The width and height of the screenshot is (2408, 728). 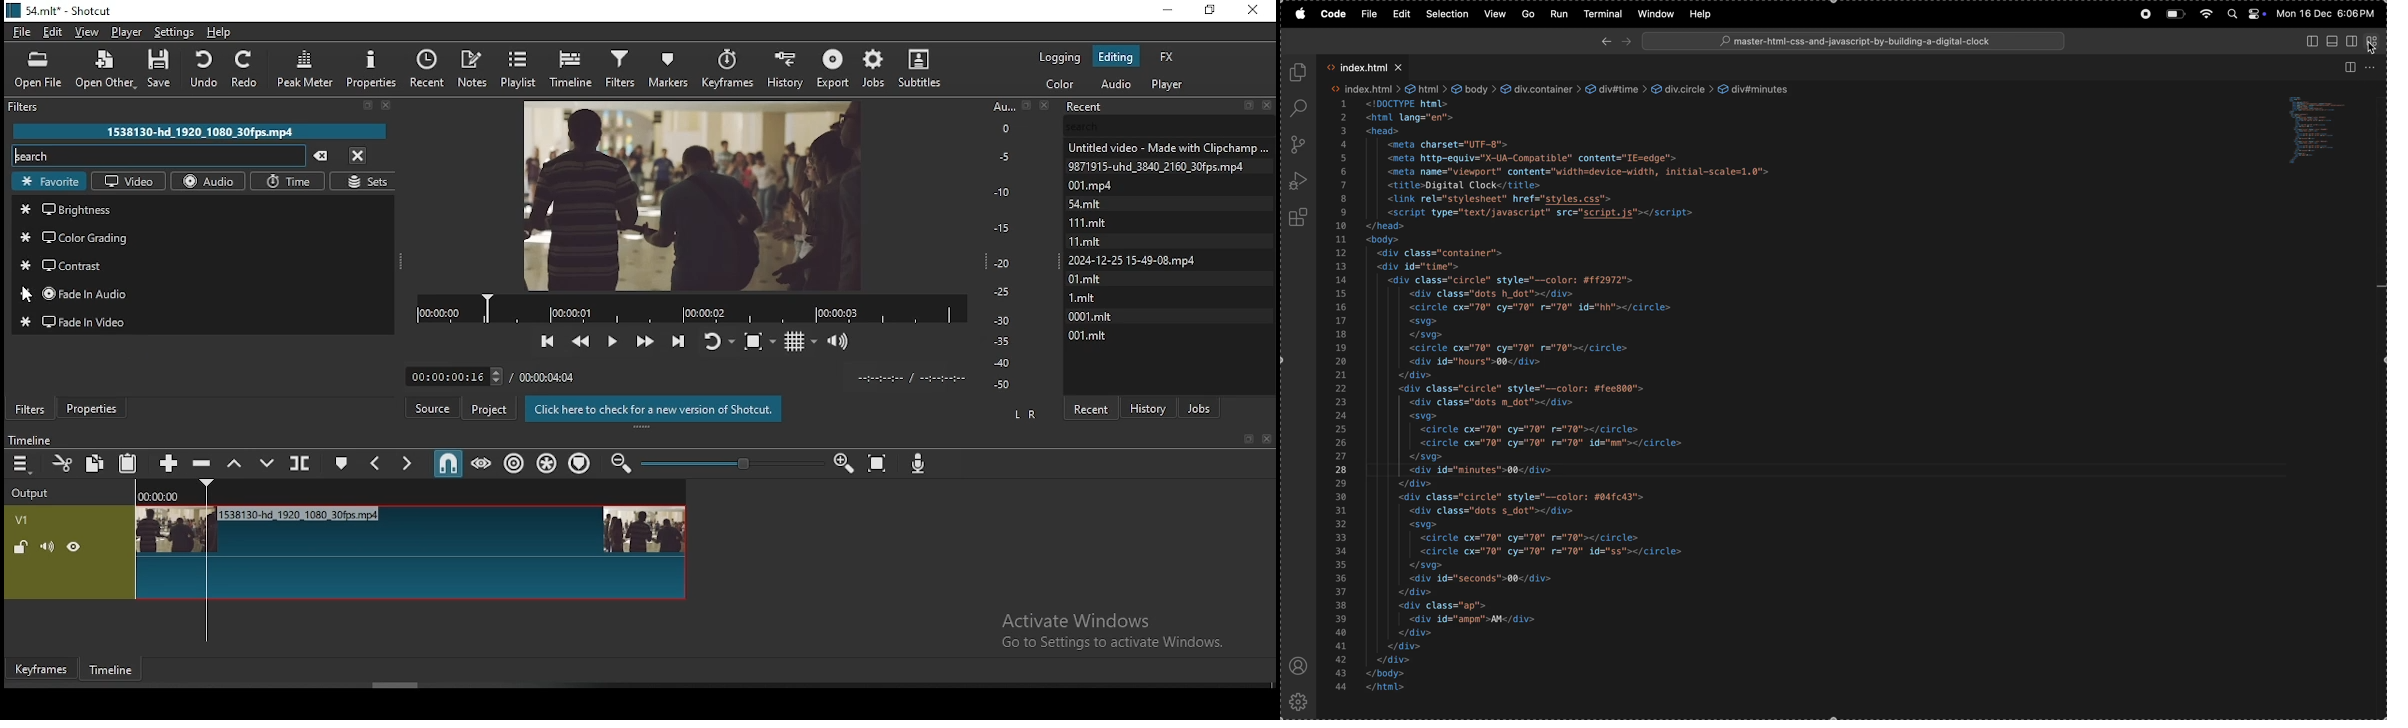 I want to click on scroll bar, so click(x=401, y=686).